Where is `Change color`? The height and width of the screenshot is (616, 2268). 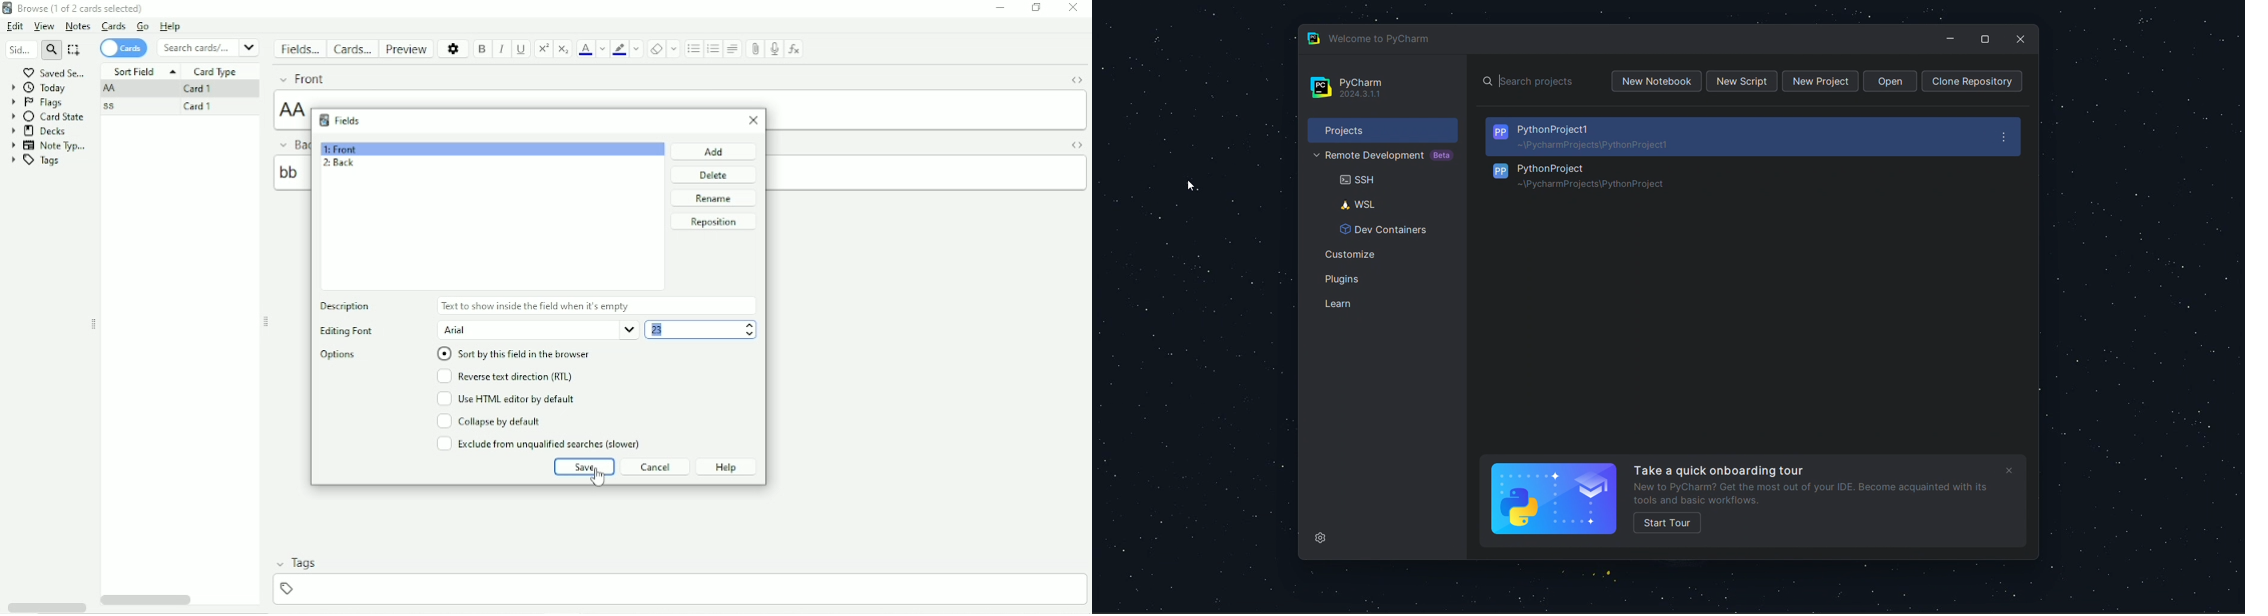 Change color is located at coordinates (636, 49).